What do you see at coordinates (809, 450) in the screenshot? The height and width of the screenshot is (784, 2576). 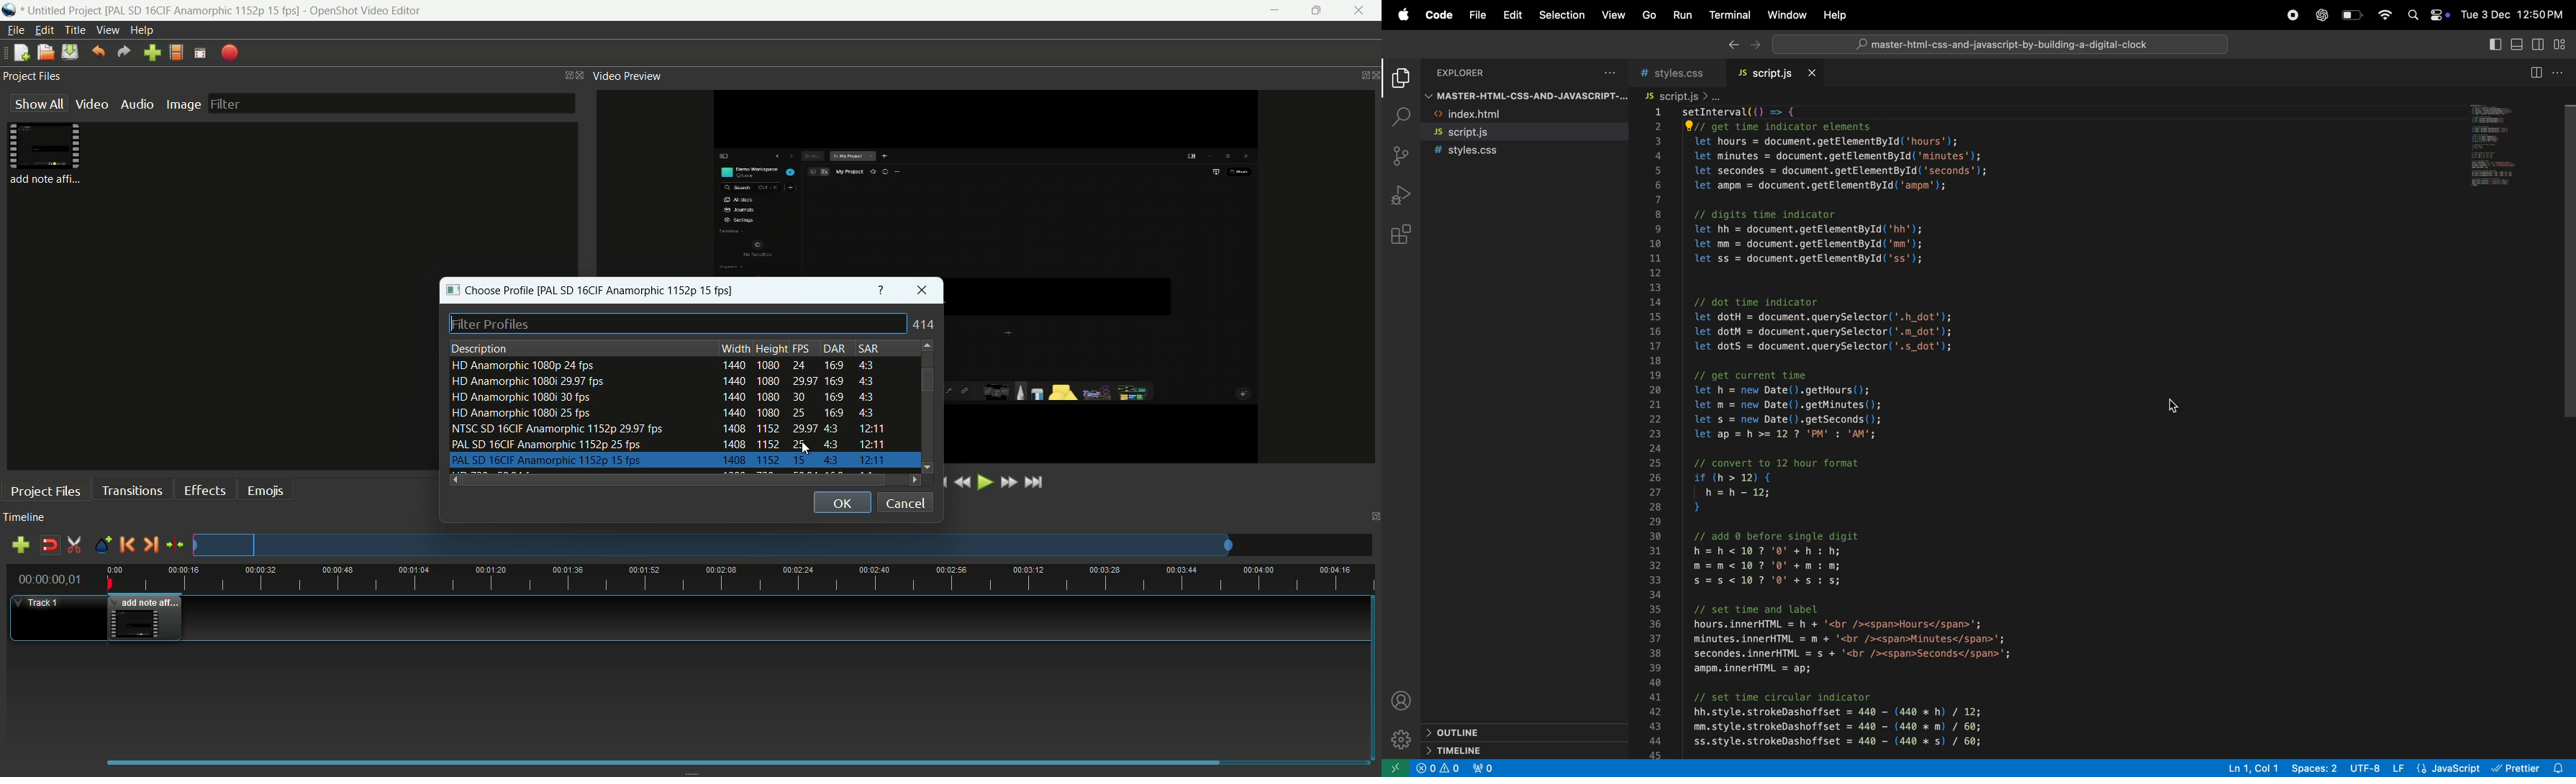 I see `Cursor` at bounding box center [809, 450].